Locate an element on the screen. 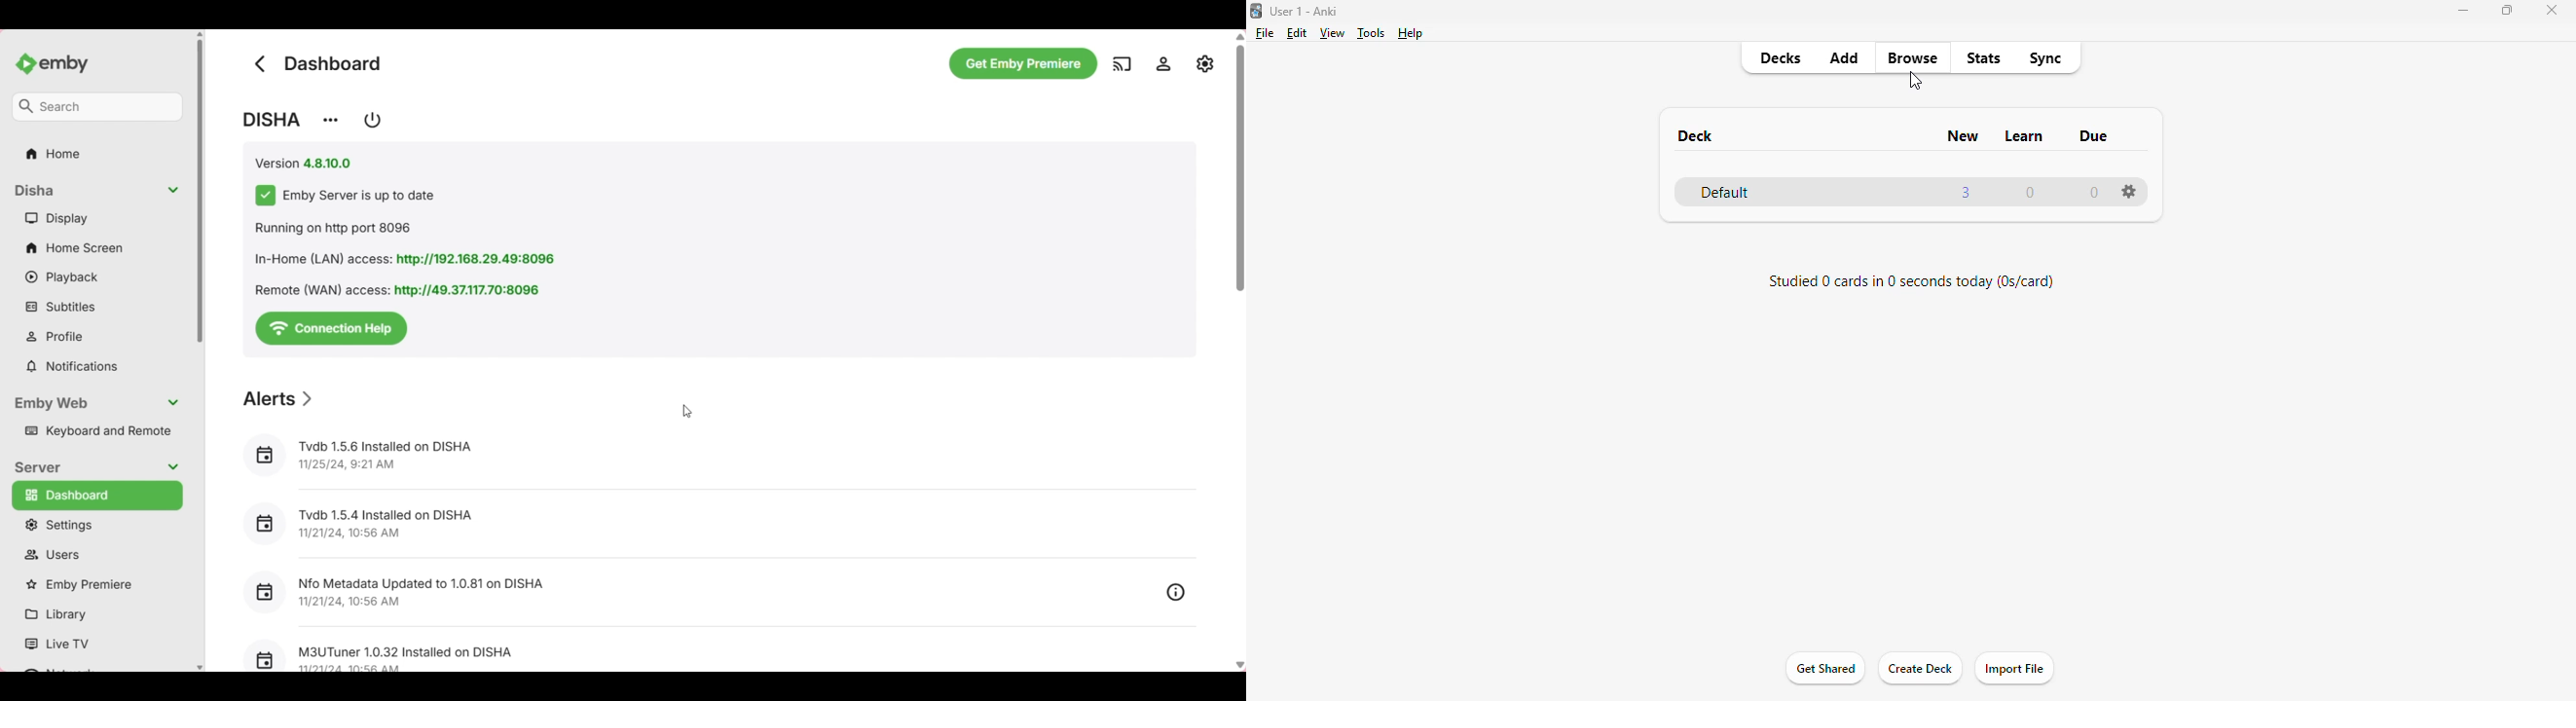 The height and width of the screenshot is (728, 2576). Software version is located at coordinates (304, 164).